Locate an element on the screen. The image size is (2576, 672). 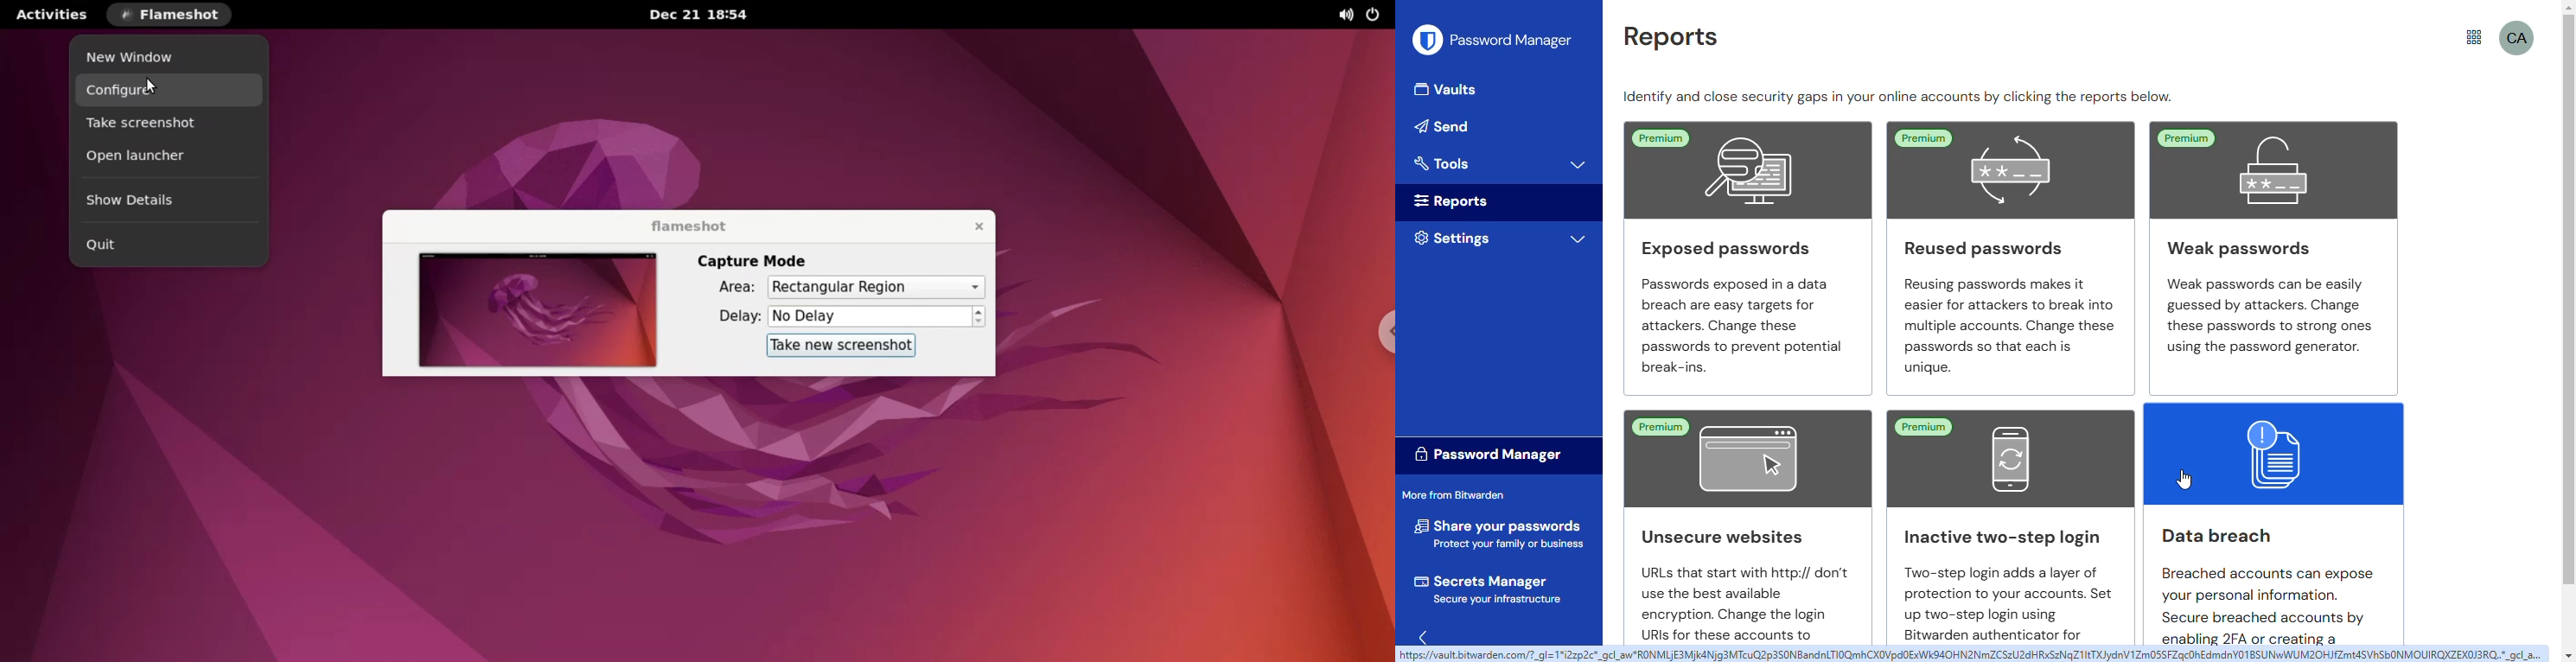
setting is located at coordinates (1452, 238).